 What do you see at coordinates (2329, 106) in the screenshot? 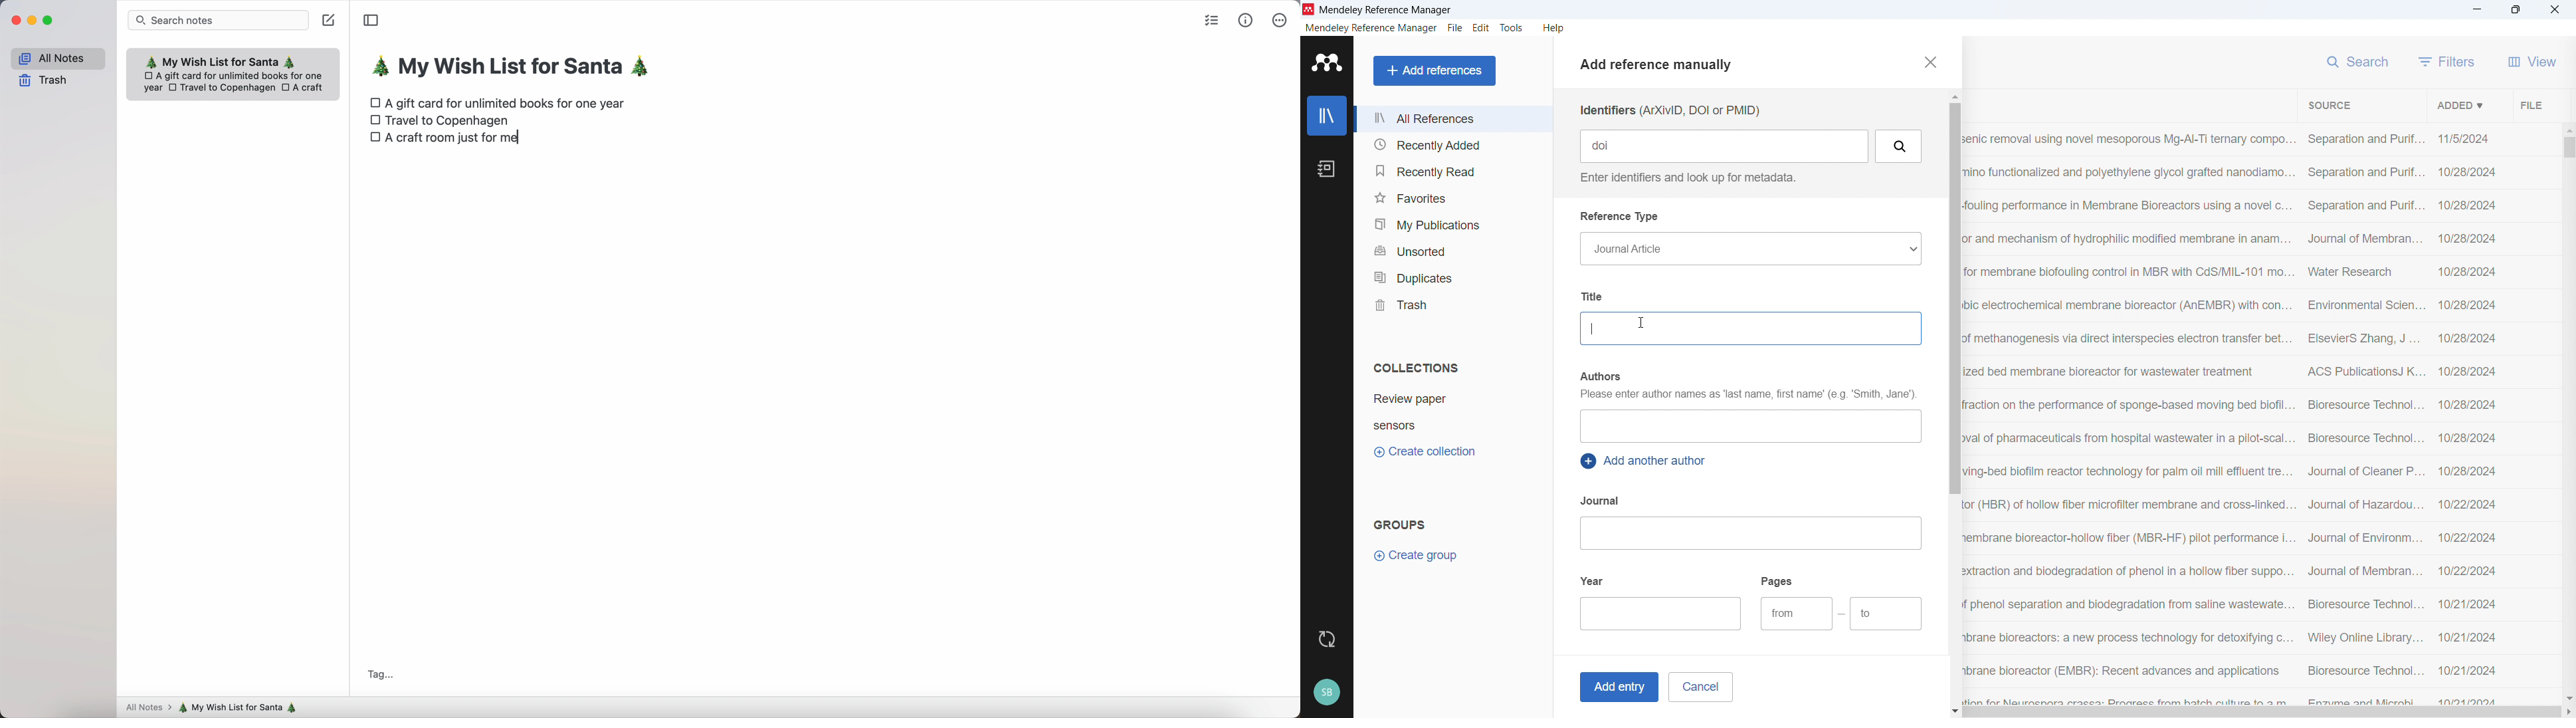
I see `Sort by source ` at bounding box center [2329, 106].